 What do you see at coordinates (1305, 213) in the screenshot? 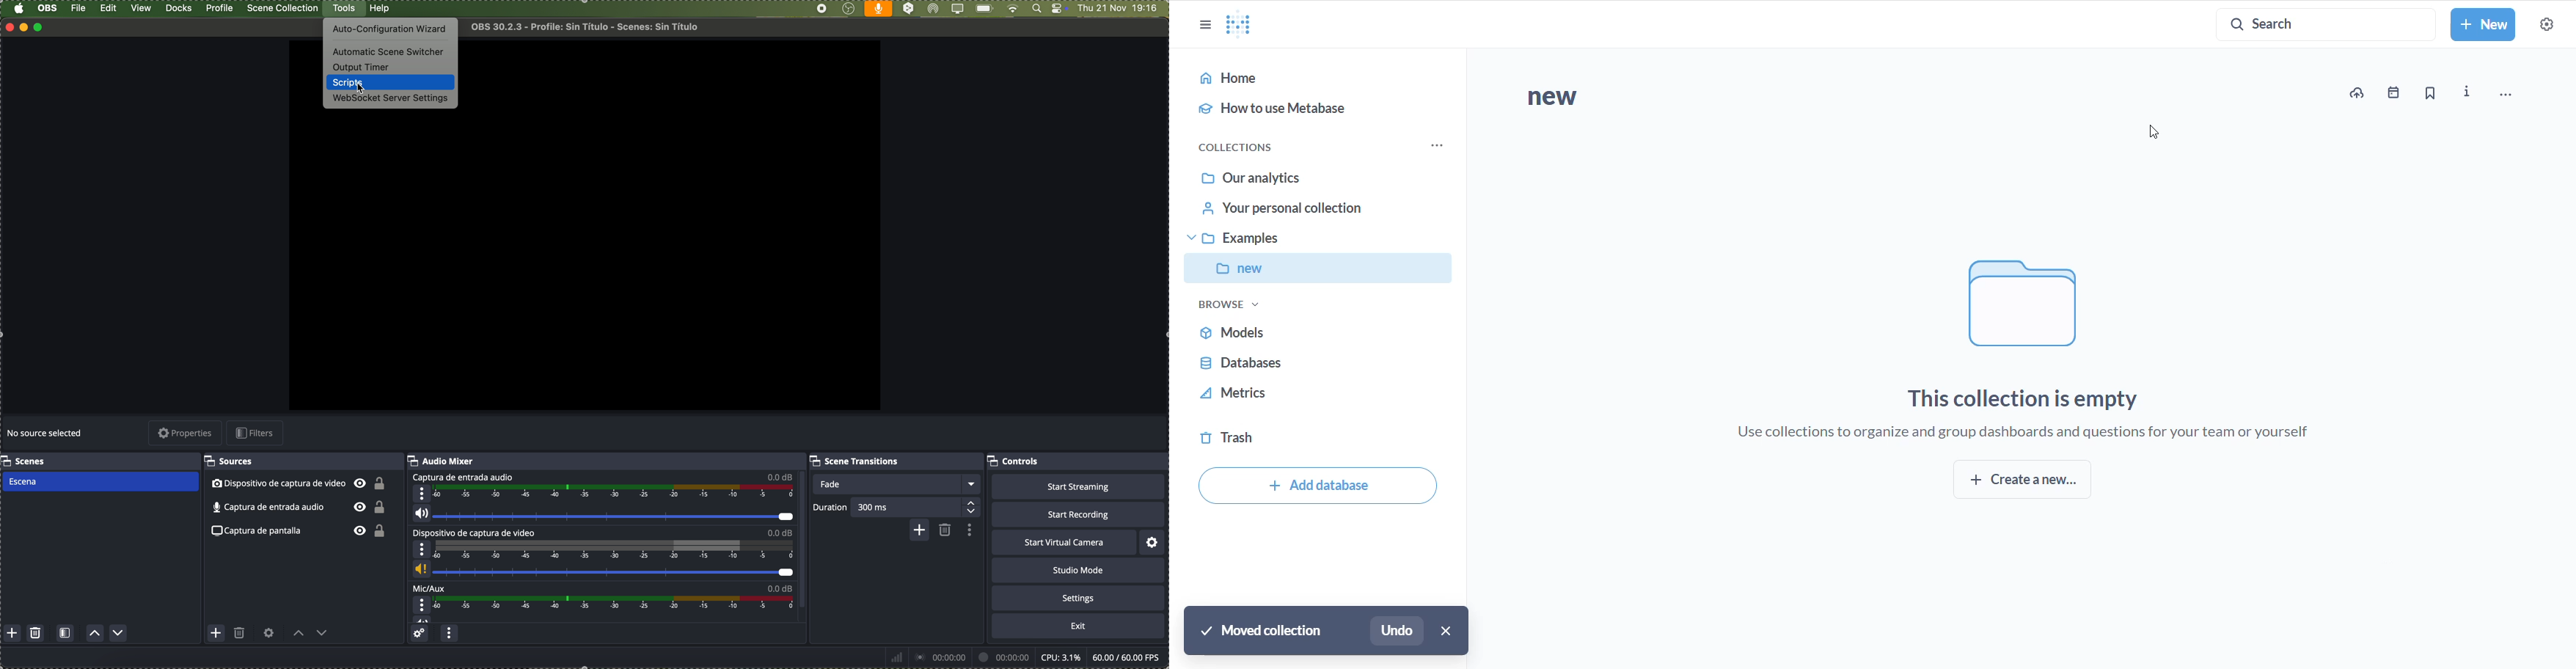
I see `your personal collection` at bounding box center [1305, 213].